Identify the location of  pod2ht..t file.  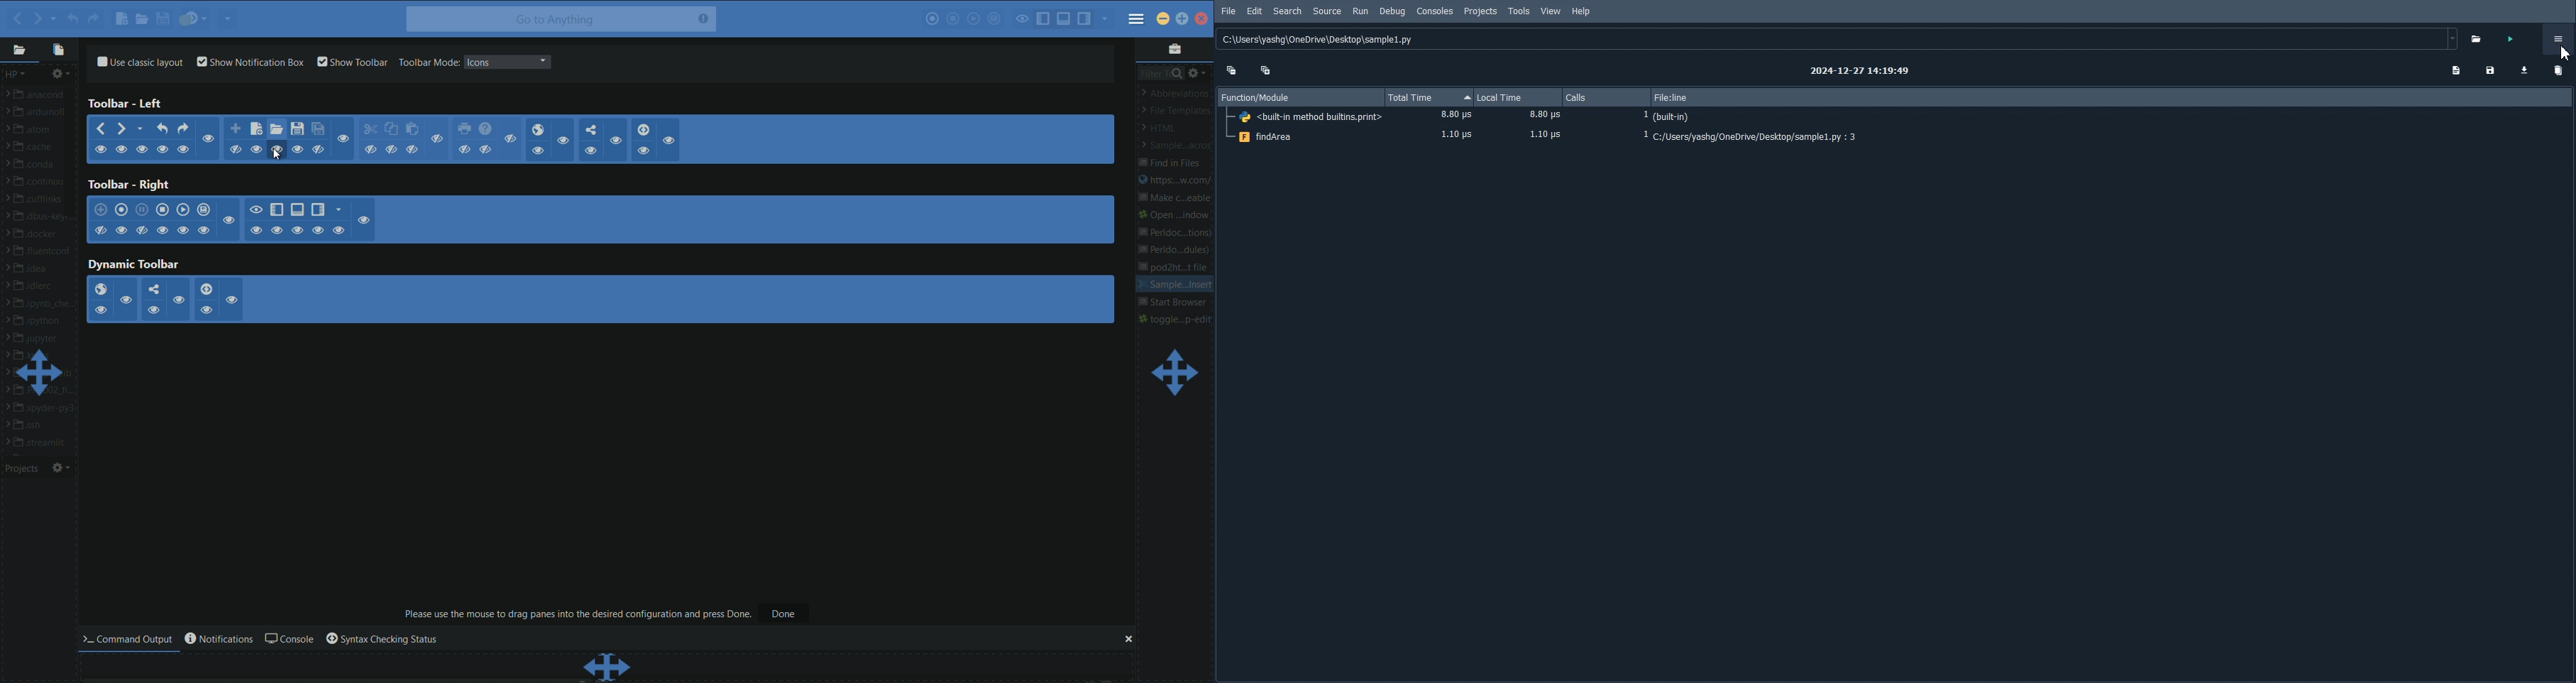
(1178, 268).